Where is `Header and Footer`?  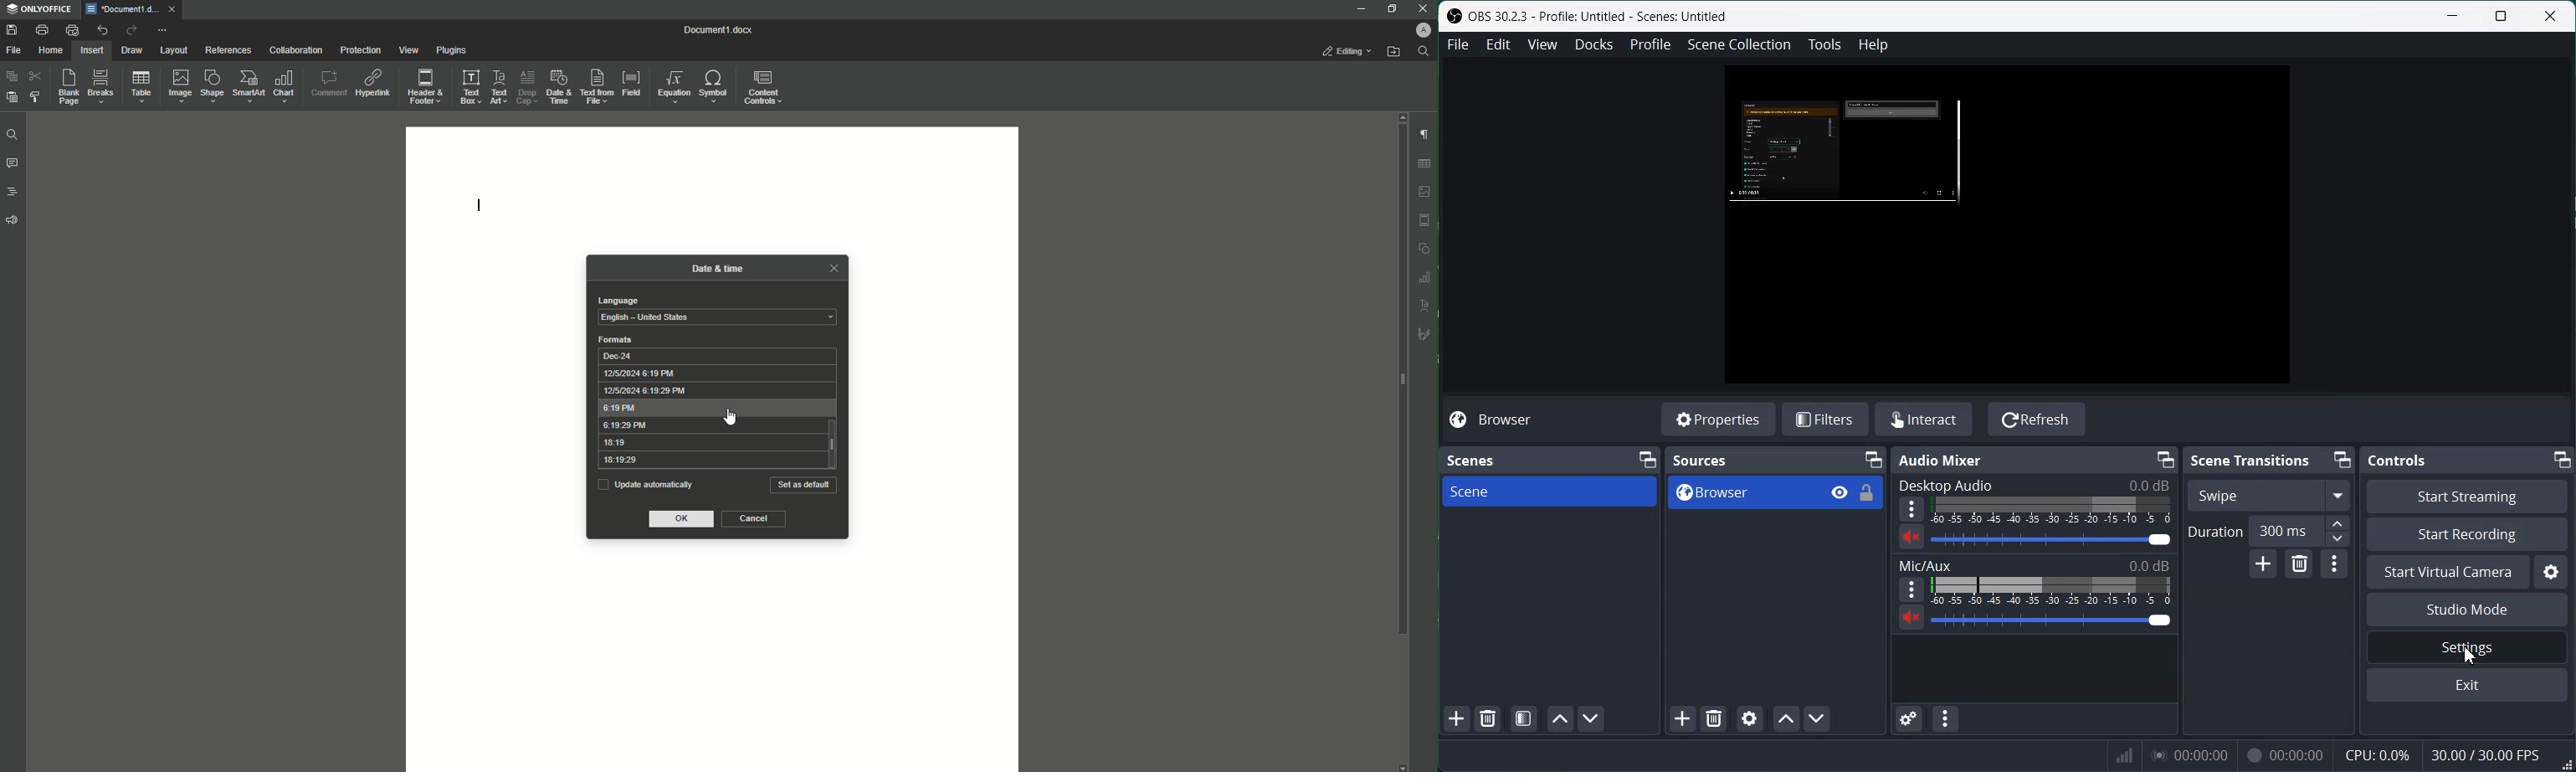 Header and Footer is located at coordinates (426, 84).